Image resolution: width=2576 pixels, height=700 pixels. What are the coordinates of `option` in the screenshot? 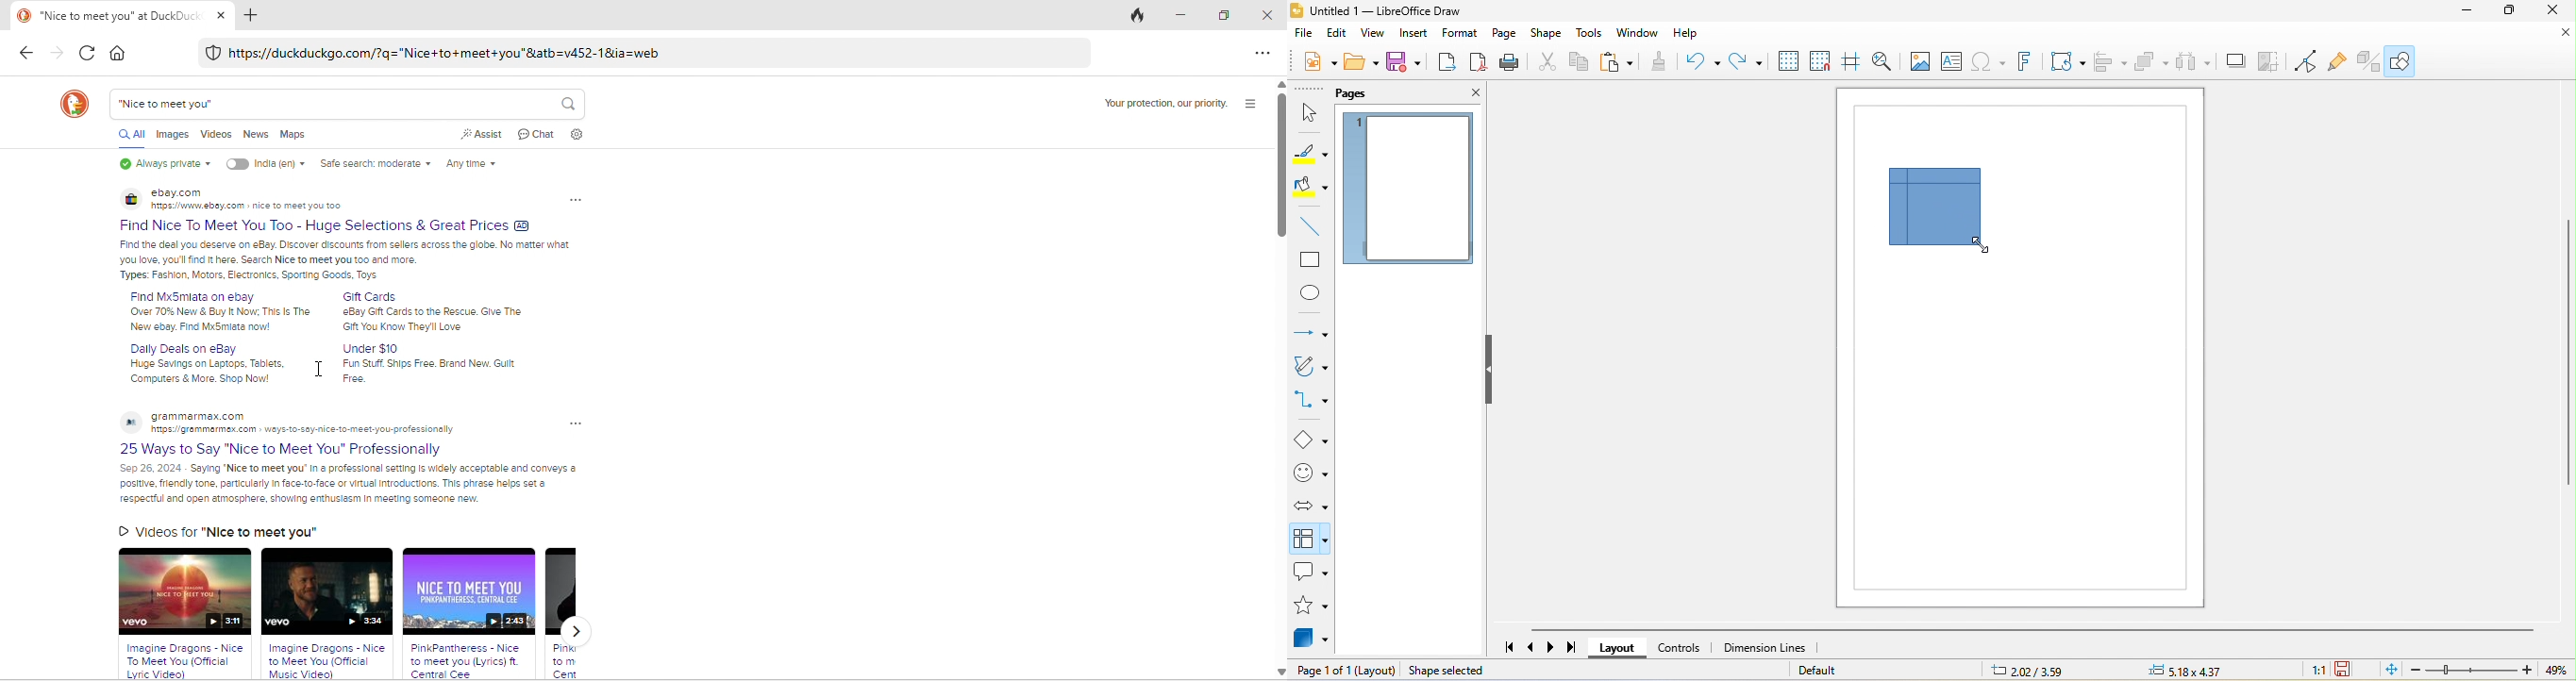 It's located at (1249, 104).